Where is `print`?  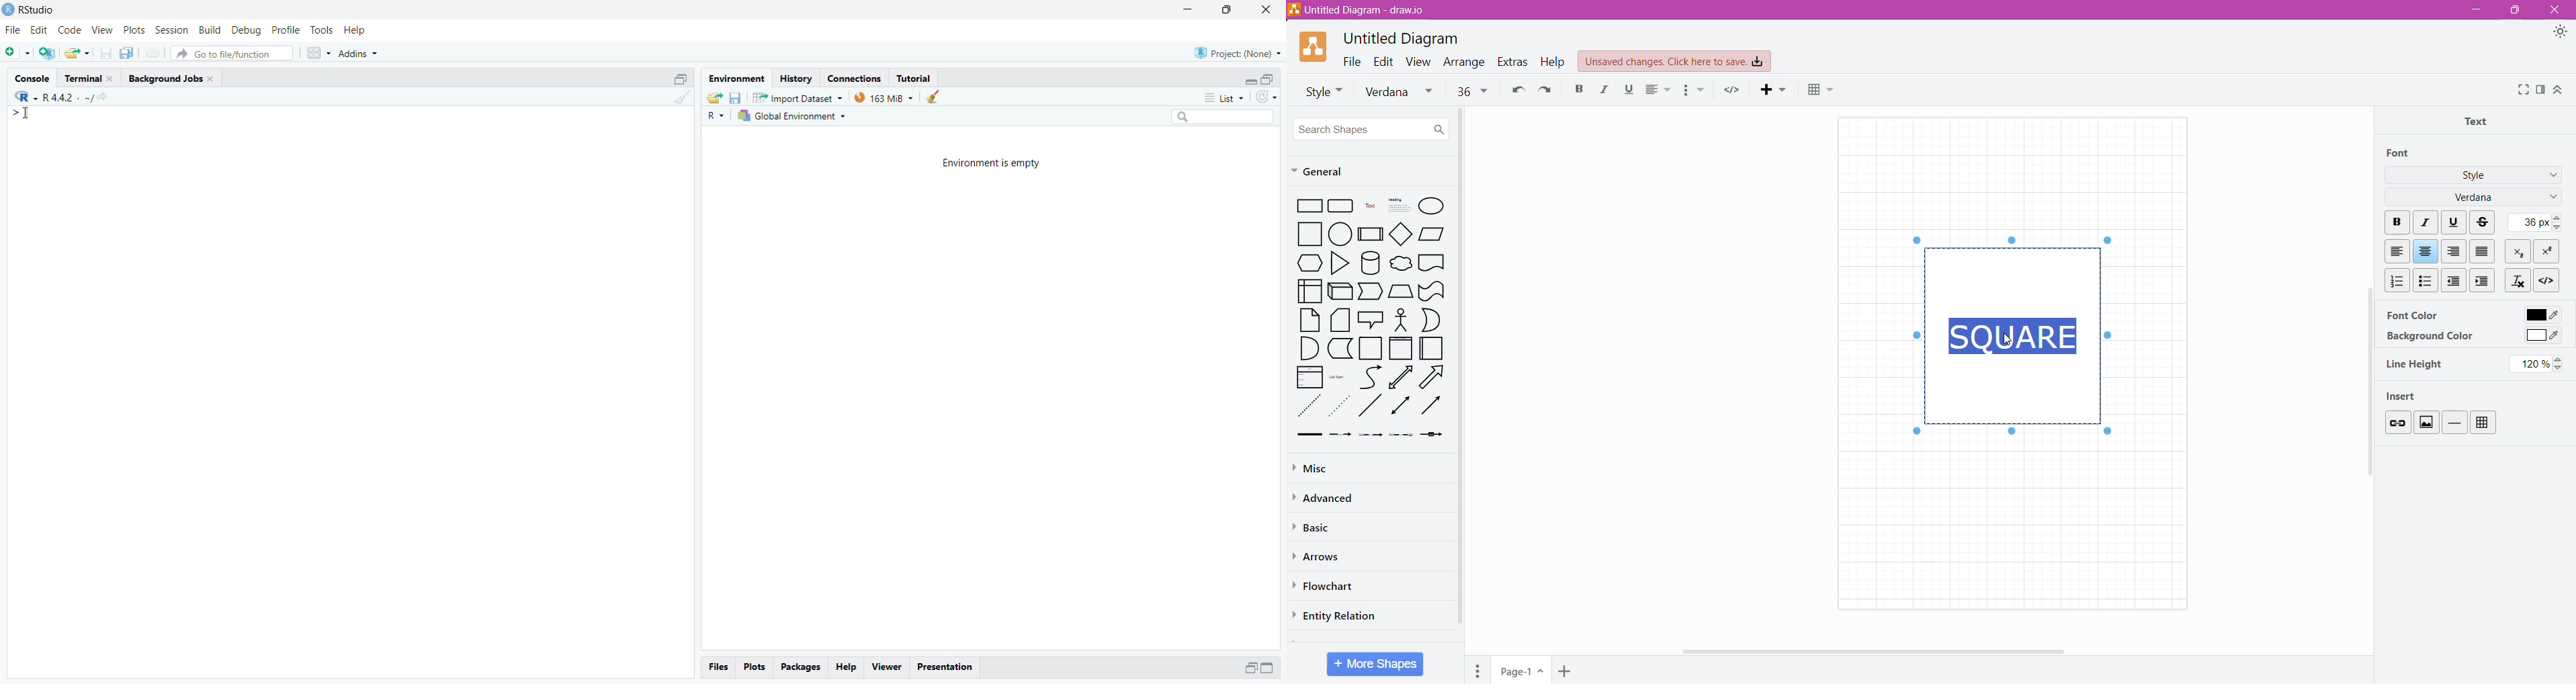
print is located at coordinates (153, 53).